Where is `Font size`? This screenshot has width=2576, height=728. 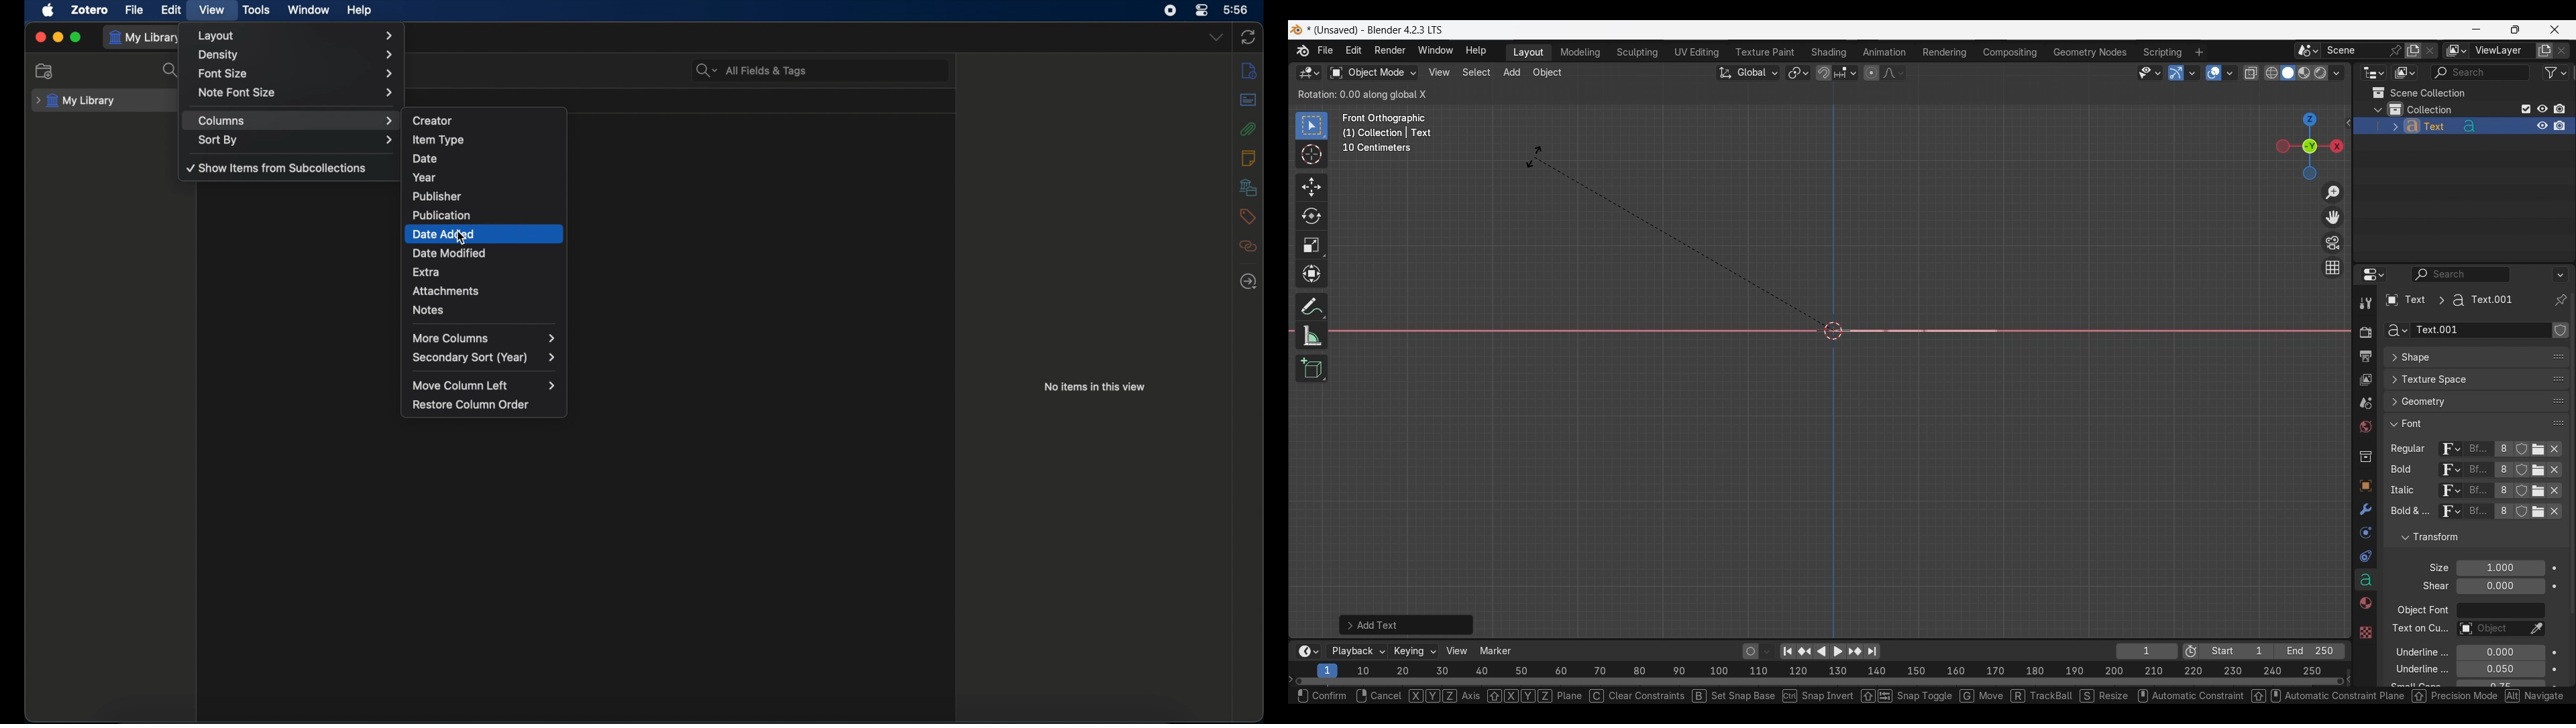
Font size is located at coordinates (2502, 568).